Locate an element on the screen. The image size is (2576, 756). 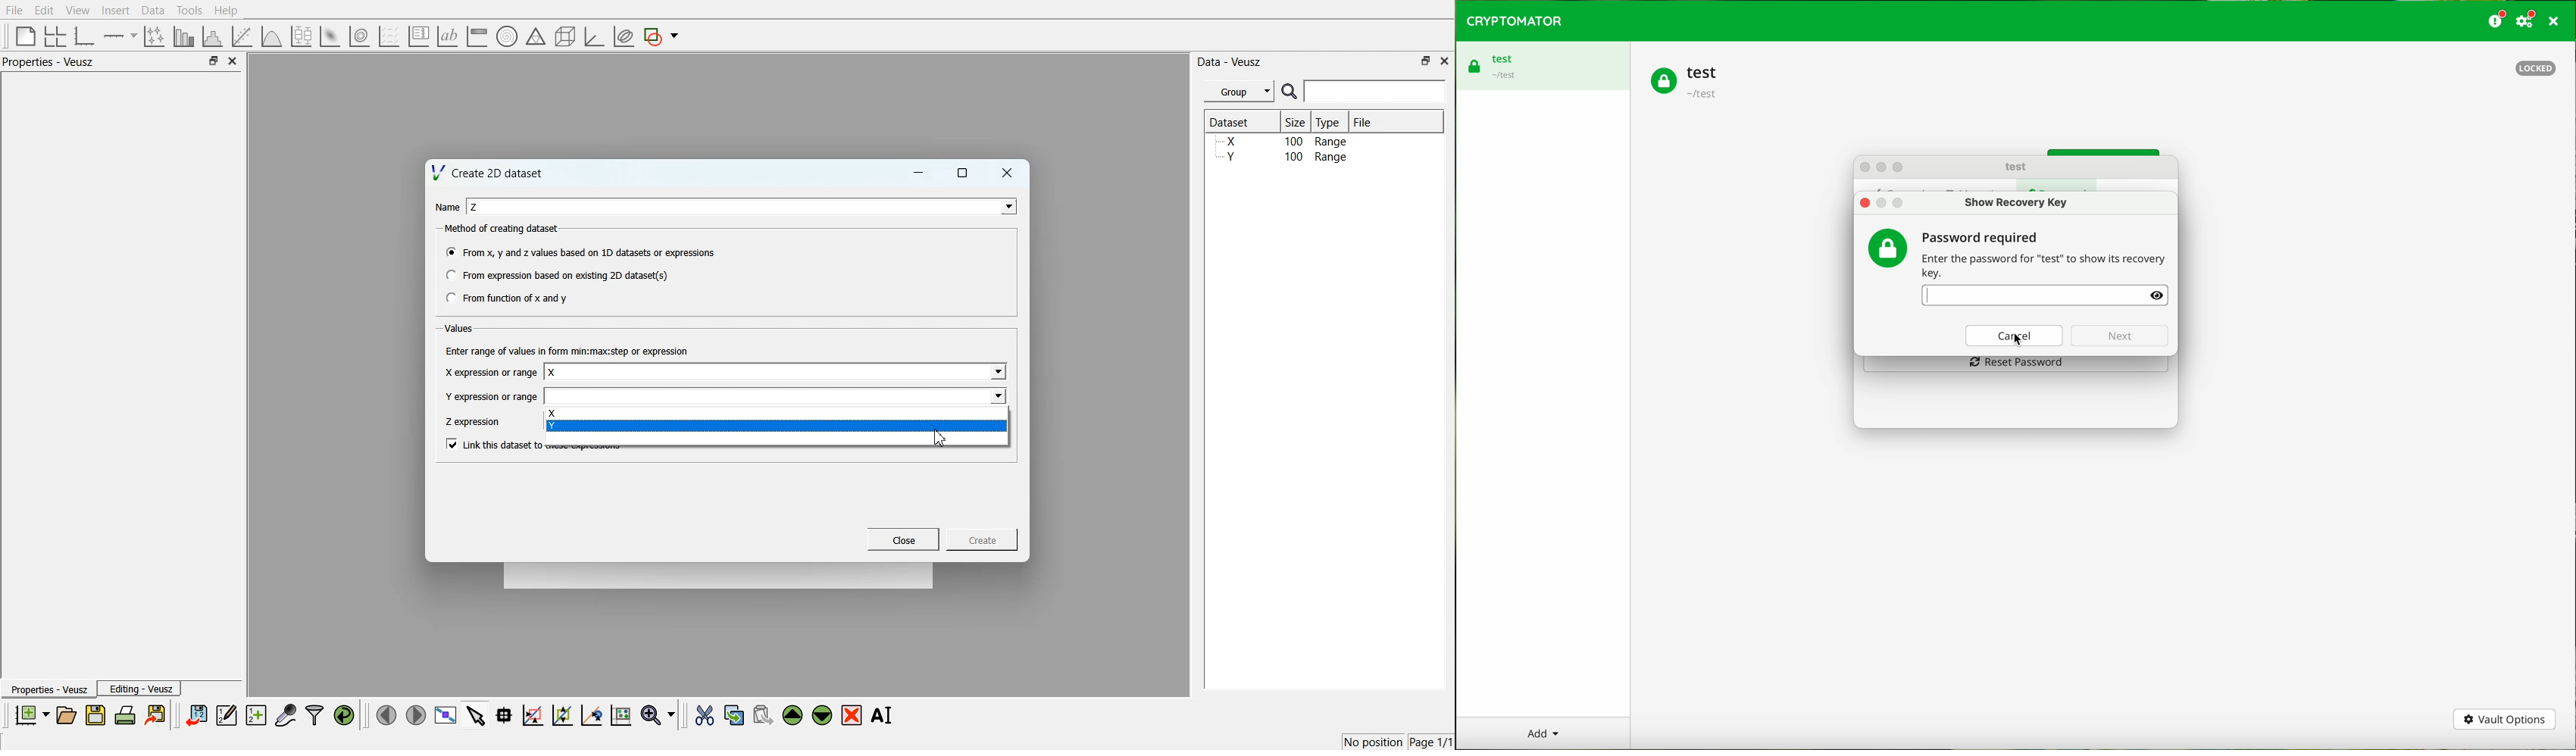
Help is located at coordinates (227, 11).